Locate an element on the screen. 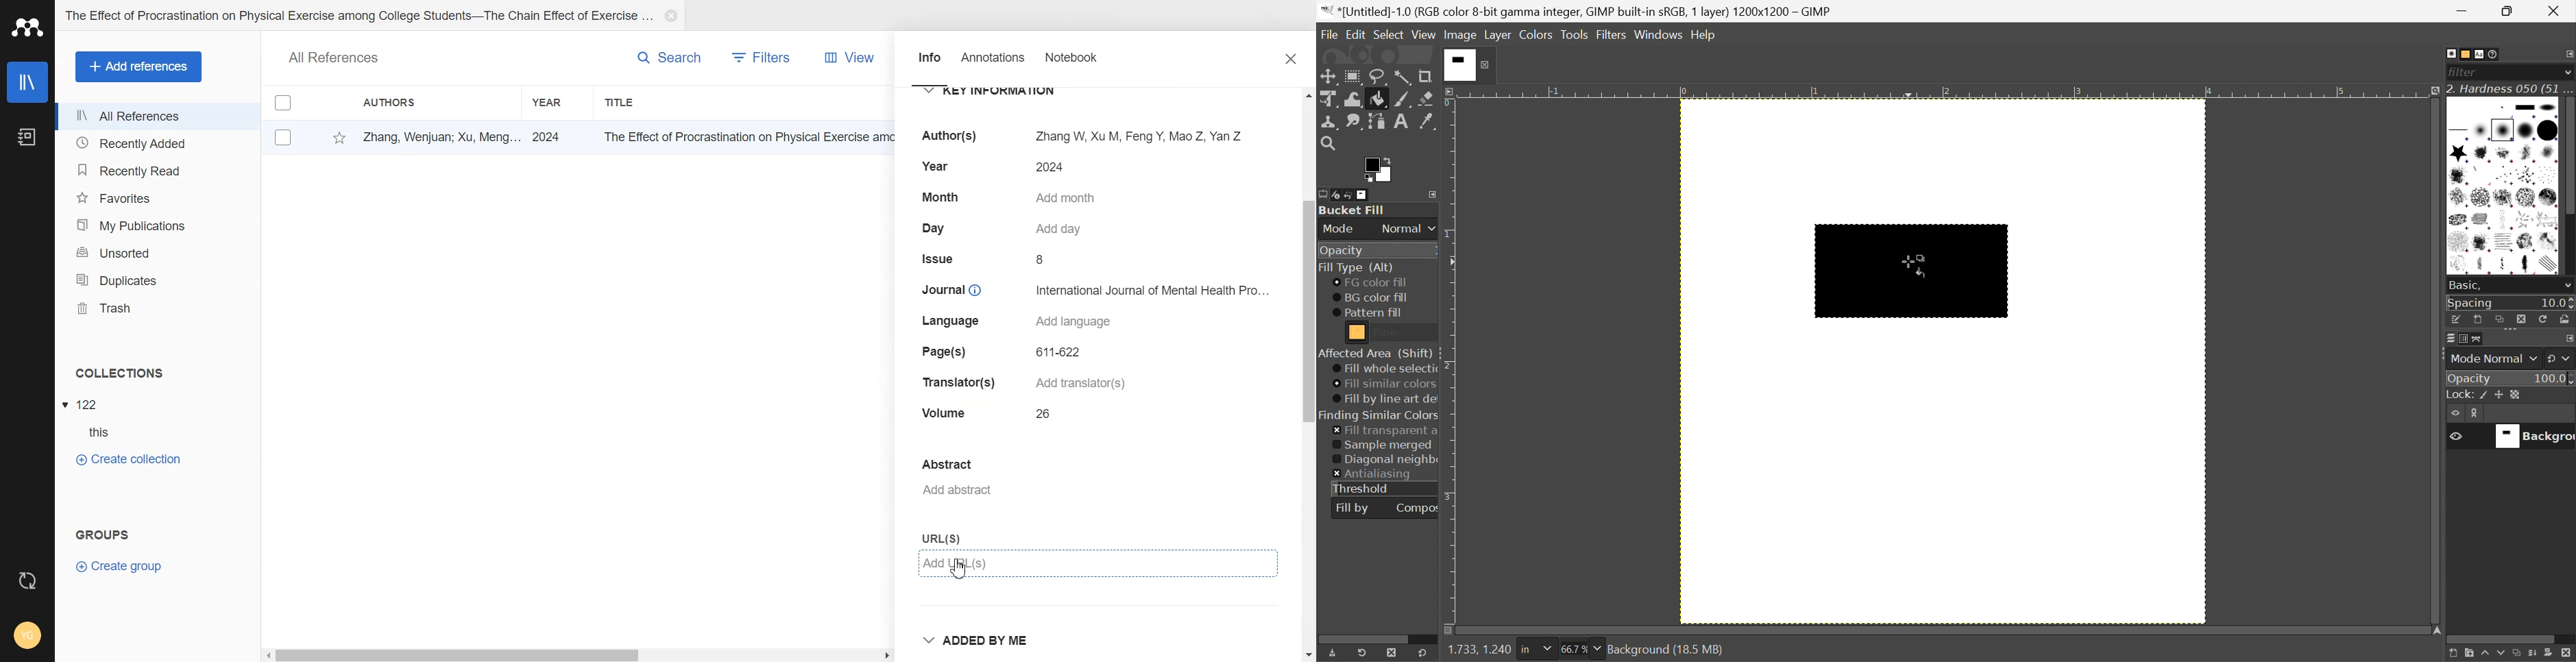  Affected Area is located at coordinates (1375, 353).